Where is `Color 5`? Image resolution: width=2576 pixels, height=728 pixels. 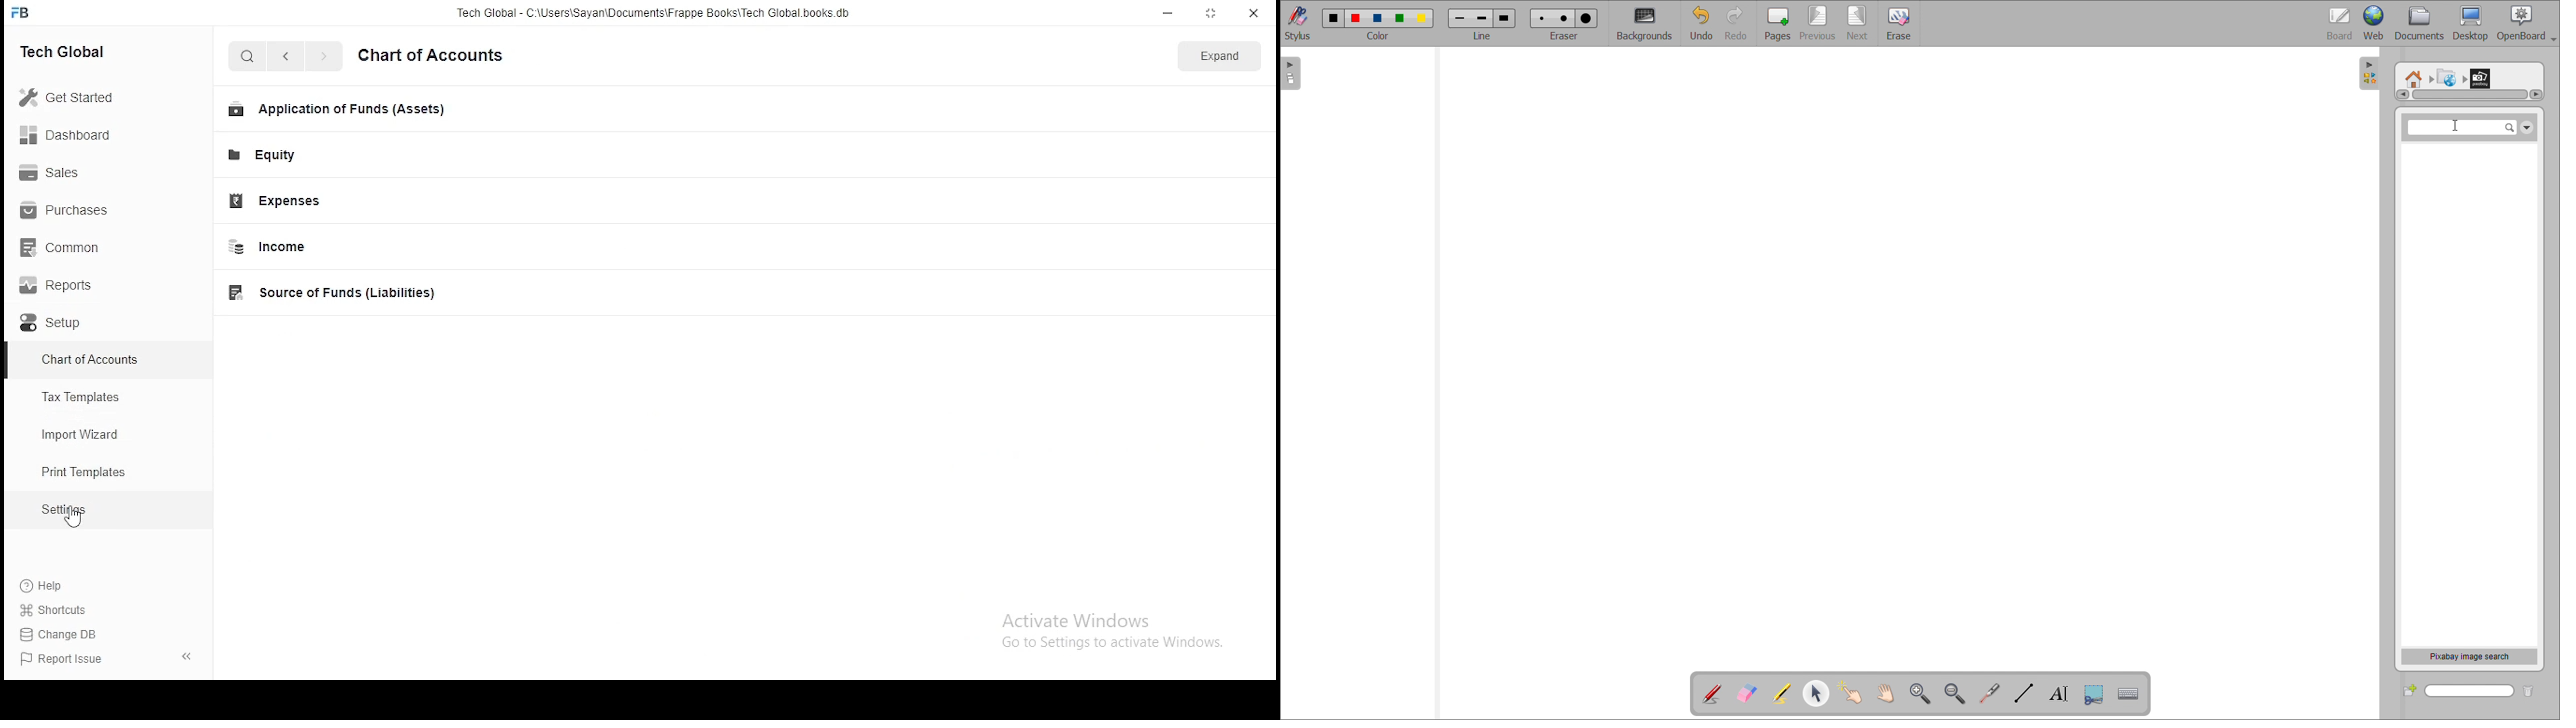 Color 5 is located at coordinates (1423, 18).